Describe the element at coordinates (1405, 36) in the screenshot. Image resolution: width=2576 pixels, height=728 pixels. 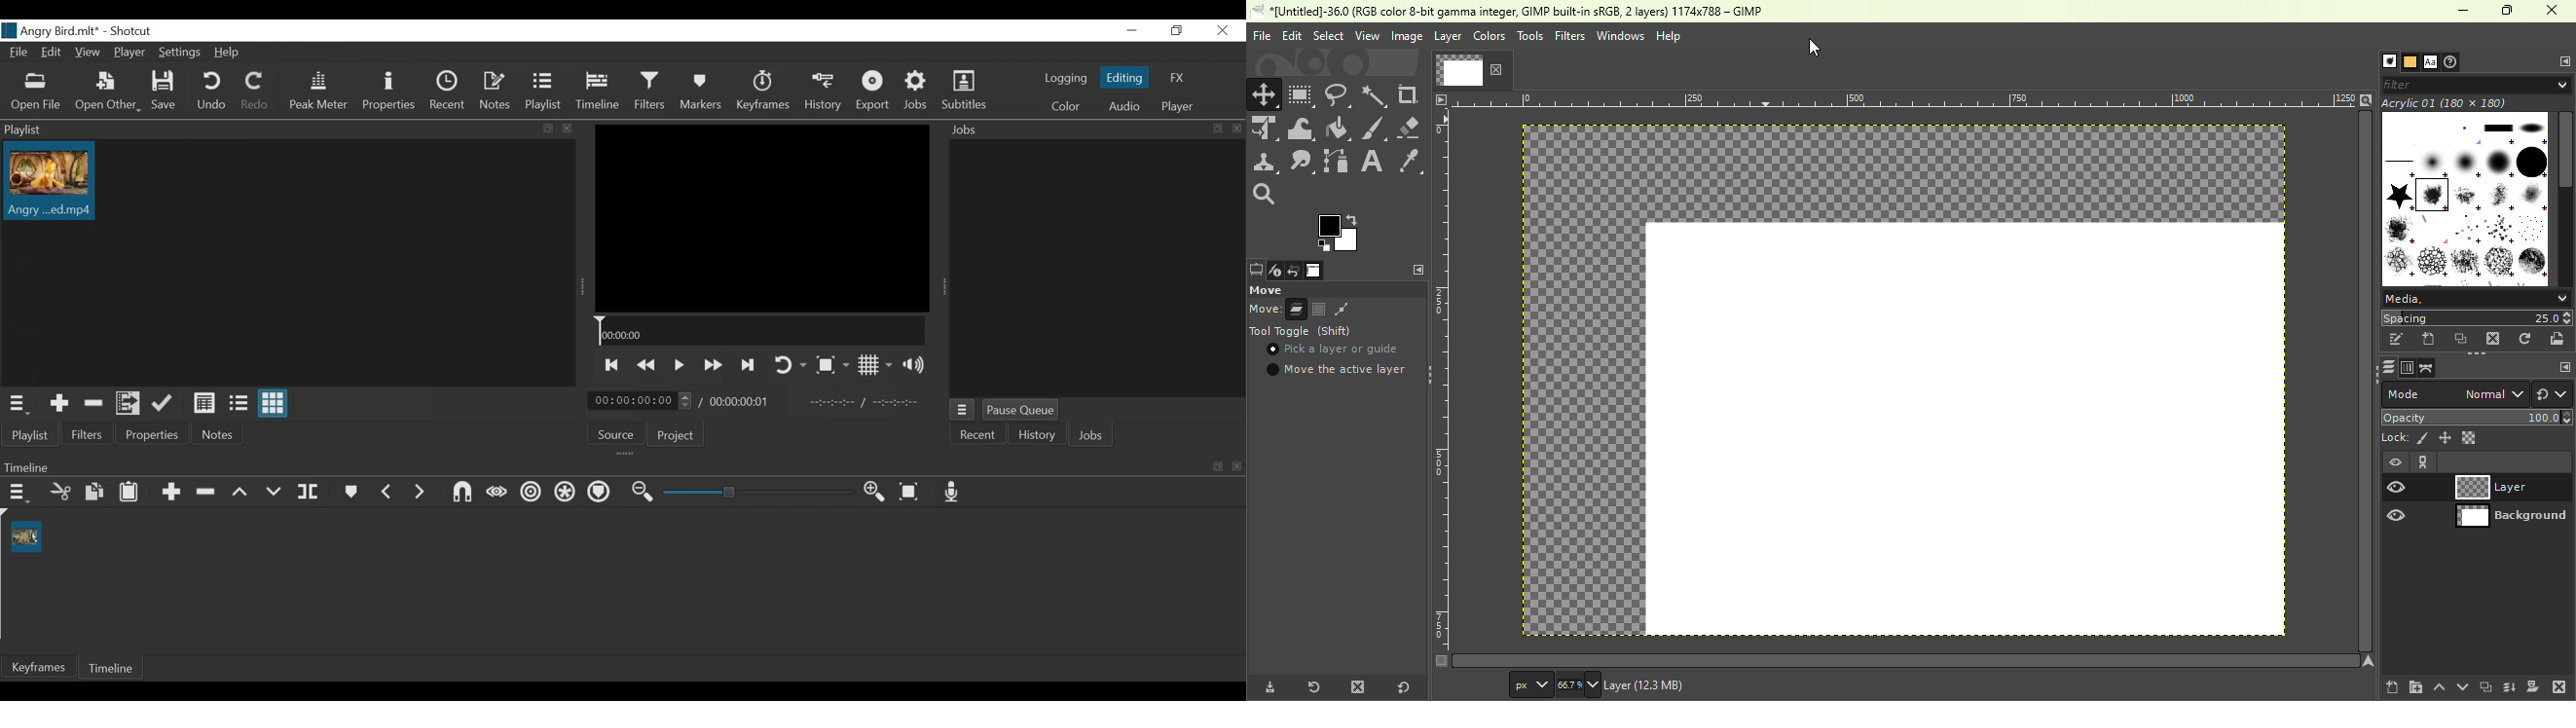
I see `Image` at that location.